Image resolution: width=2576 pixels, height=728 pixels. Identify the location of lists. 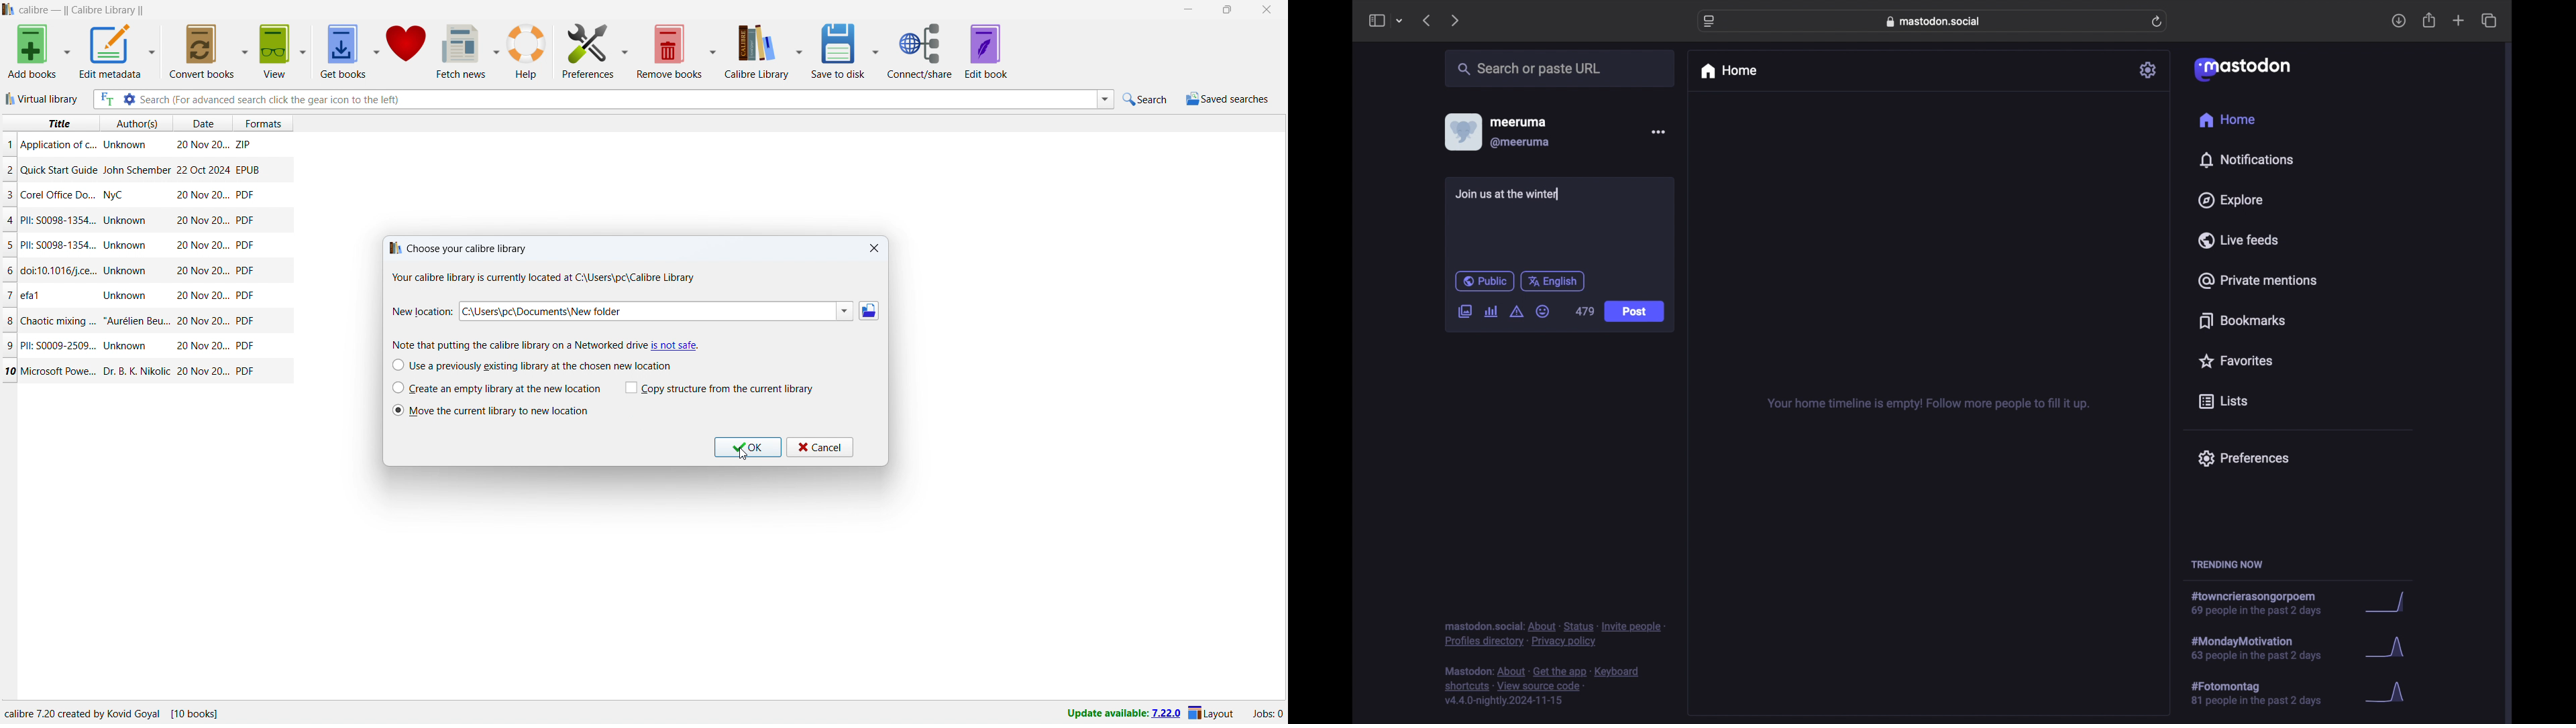
(2223, 402).